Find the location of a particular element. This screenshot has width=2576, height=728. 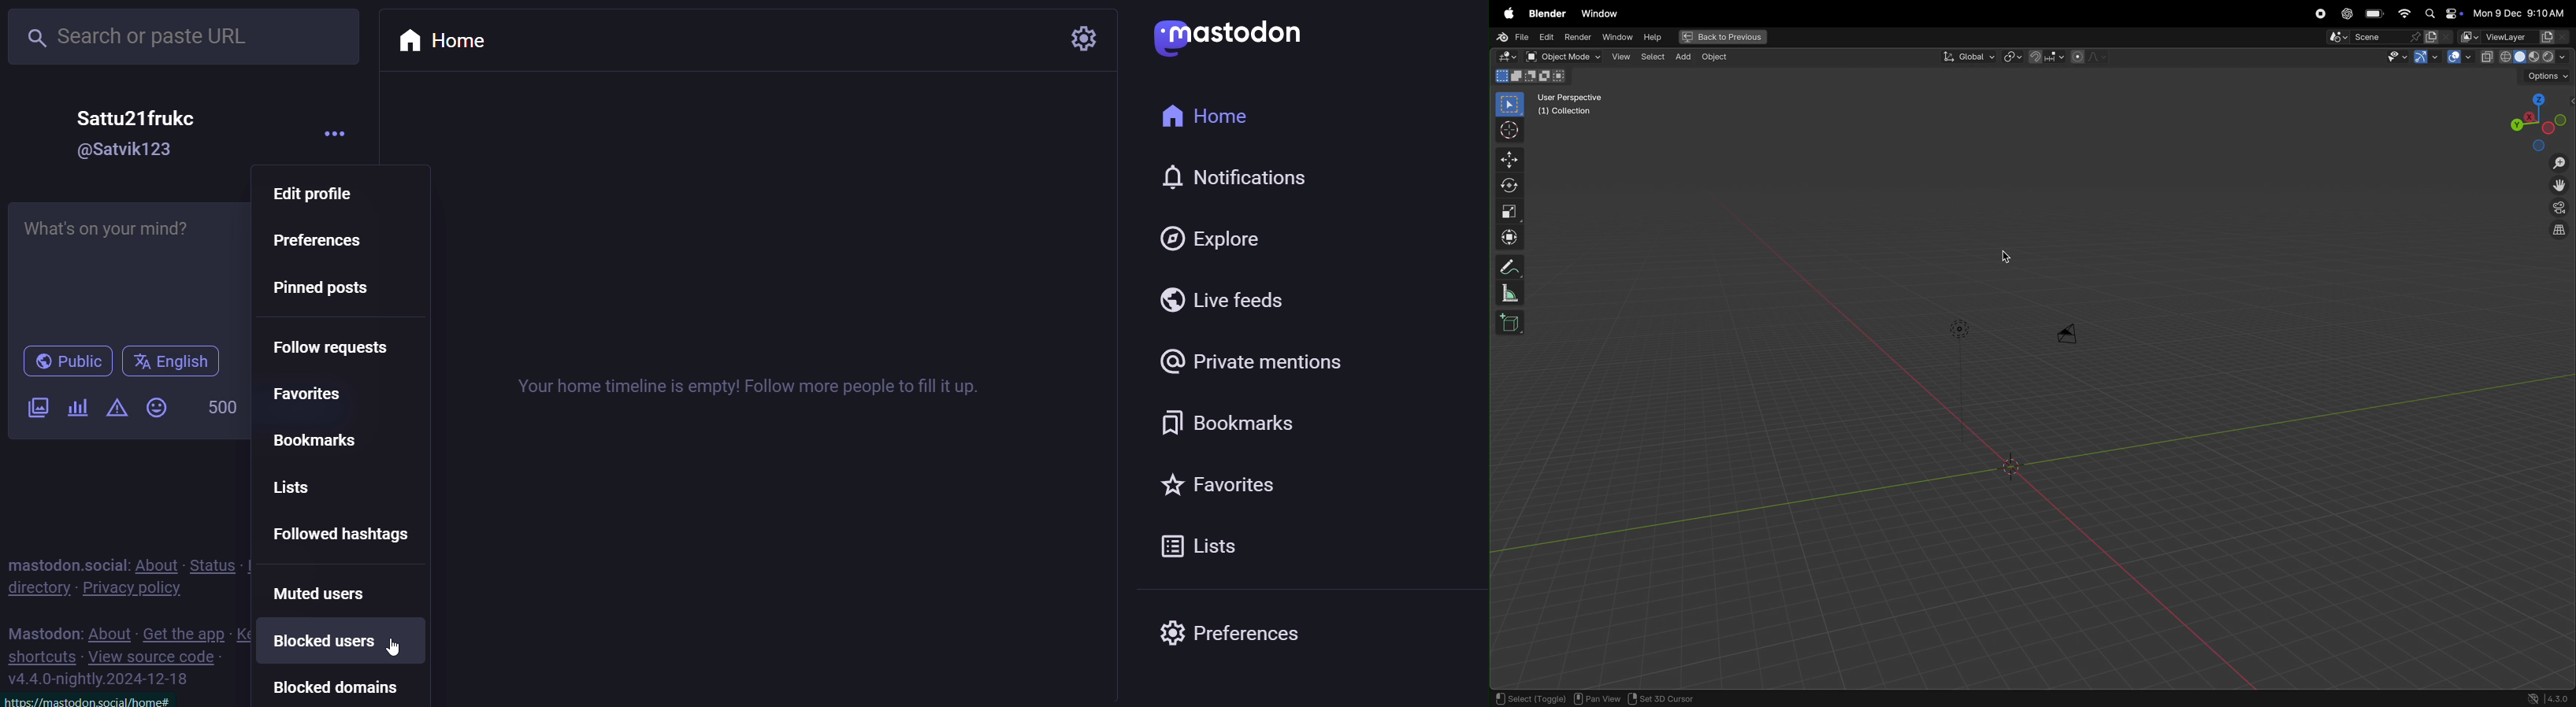

directory is located at coordinates (39, 592).